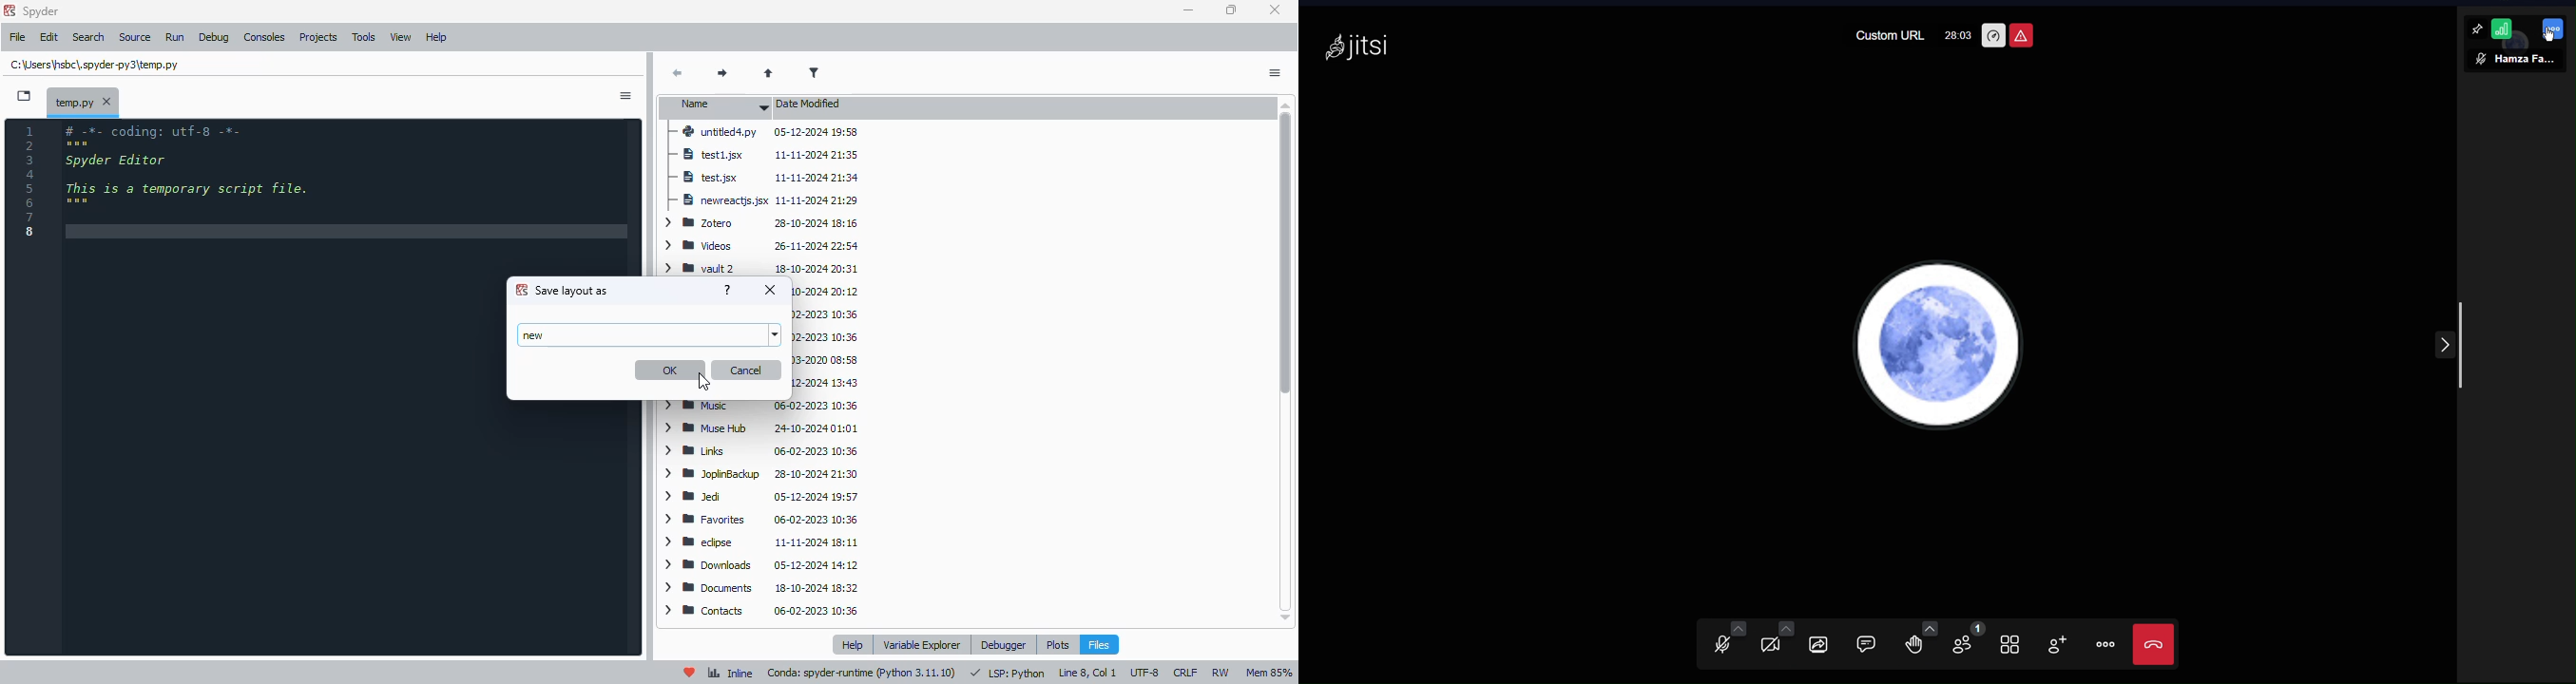  Describe the element at coordinates (762, 473) in the screenshot. I see `JoplinBackup` at that location.